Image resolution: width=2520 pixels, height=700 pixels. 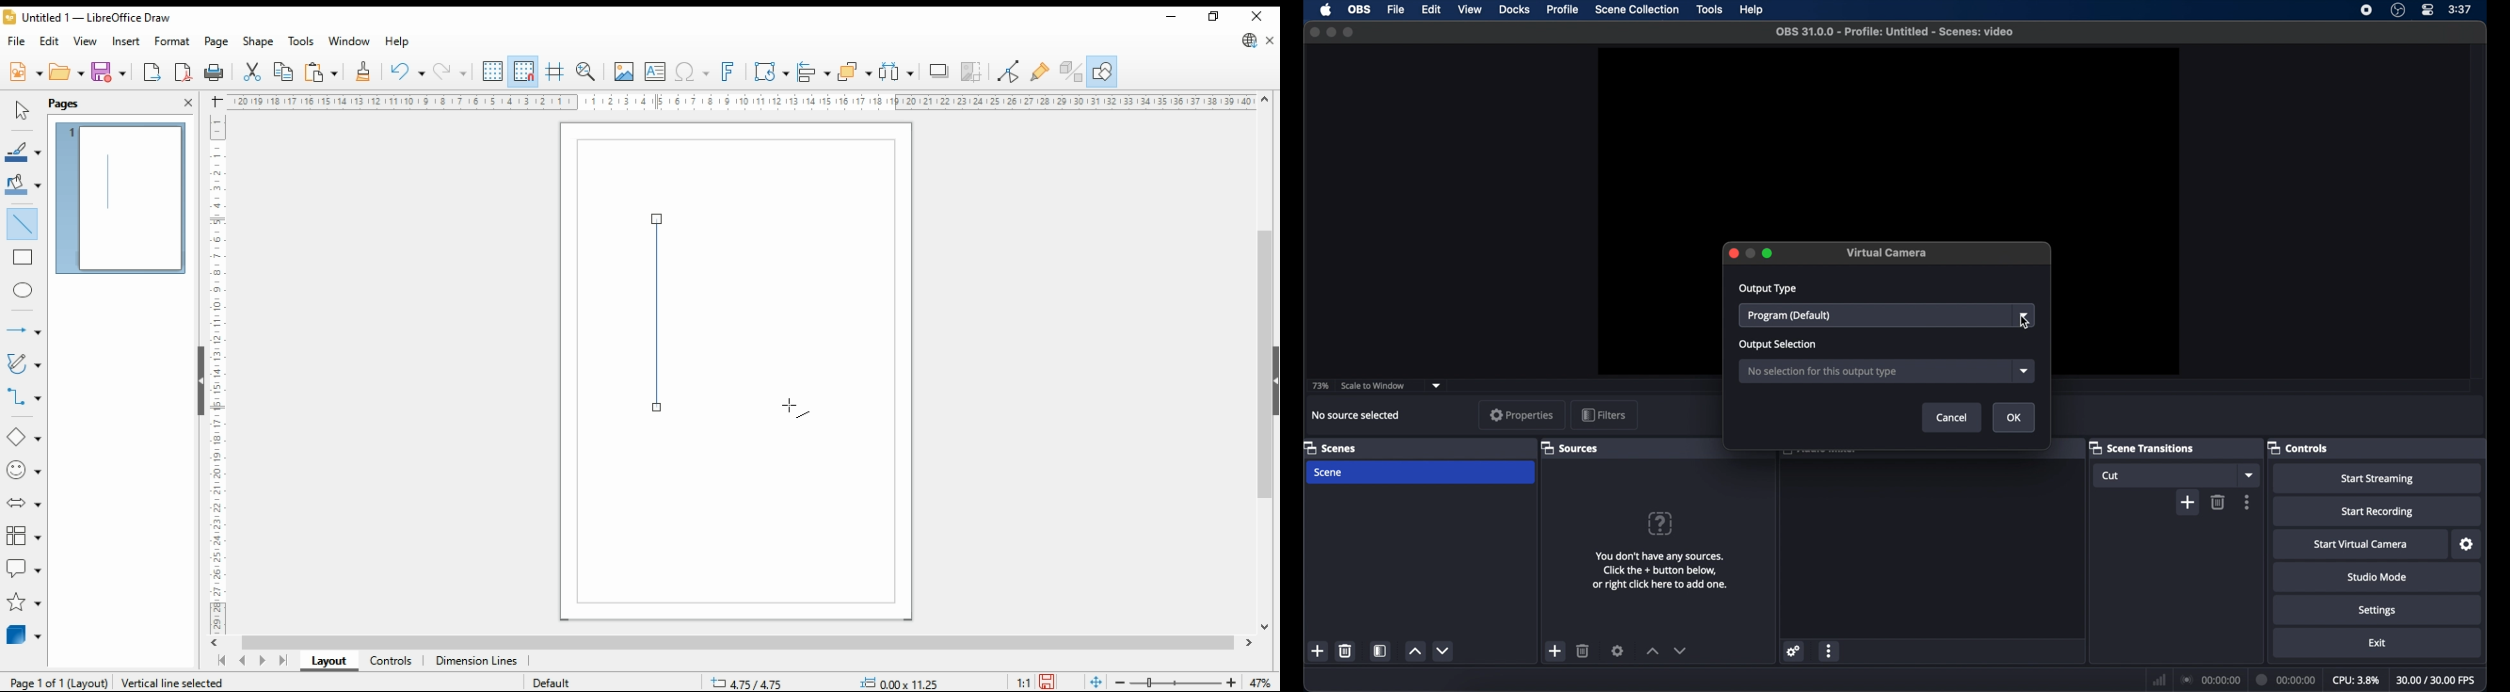 I want to click on settings, so click(x=1794, y=650).